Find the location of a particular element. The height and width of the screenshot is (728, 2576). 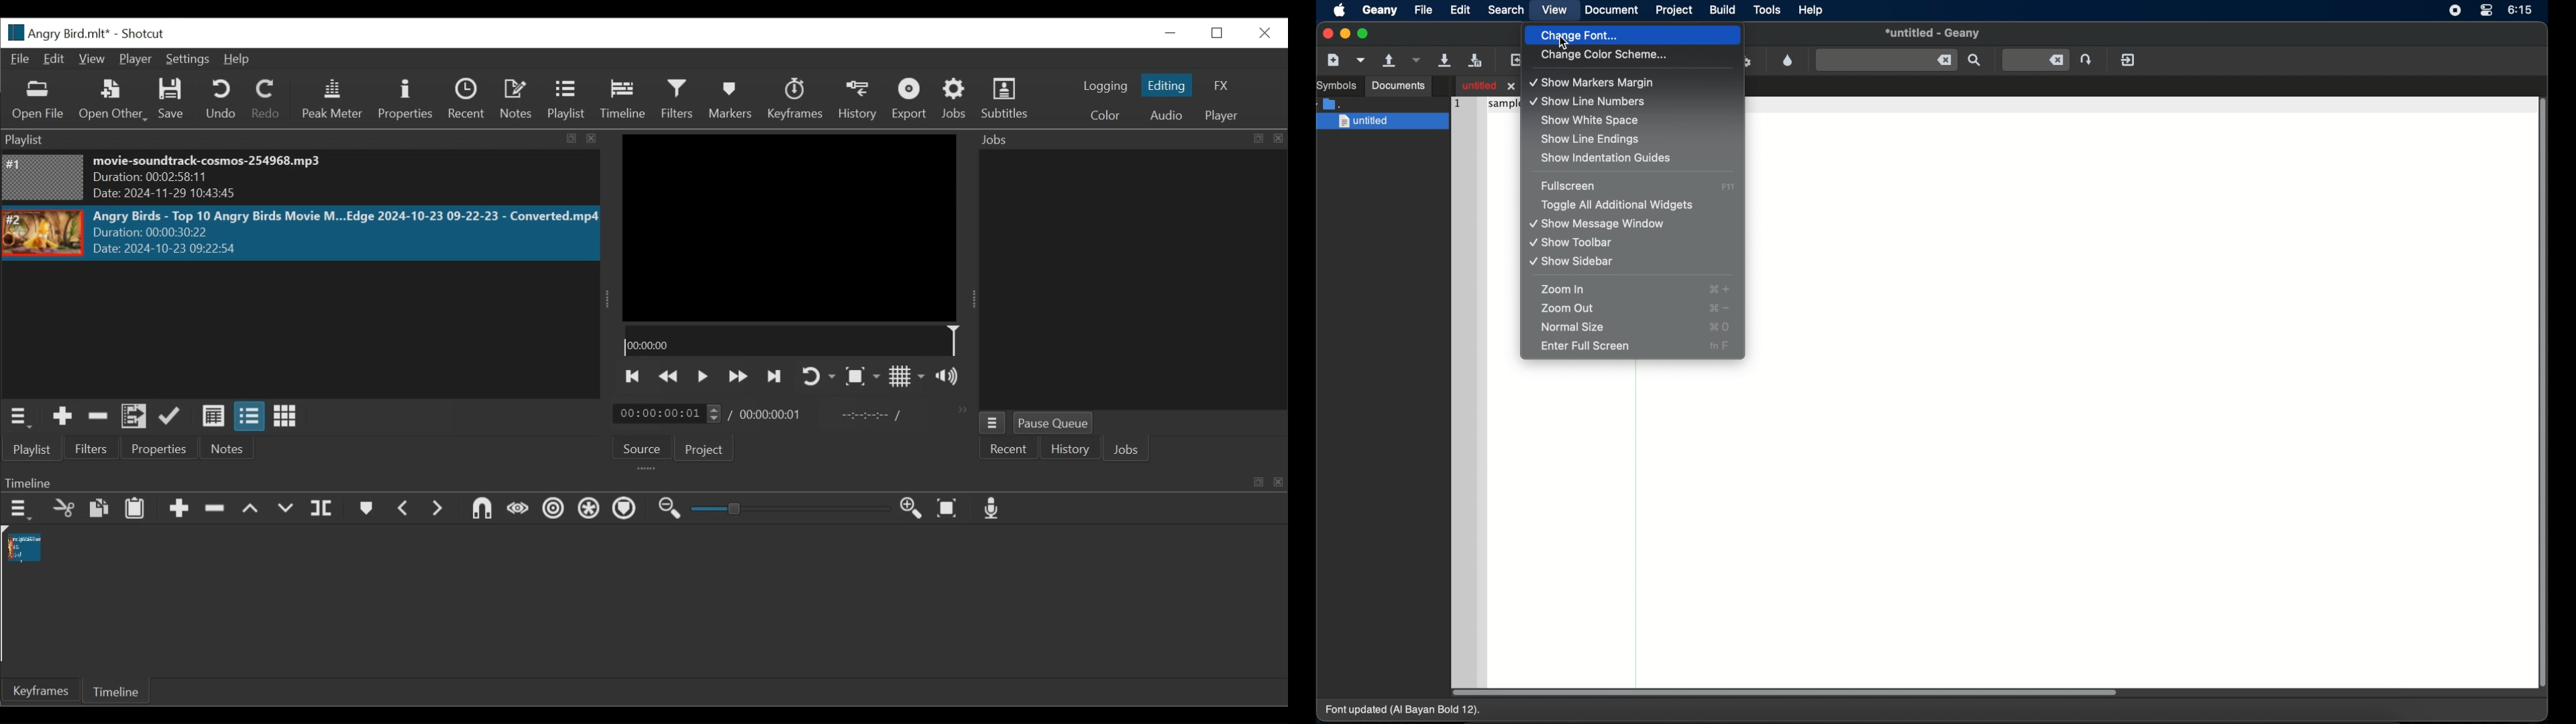

Undo is located at coordinates (222, 99).